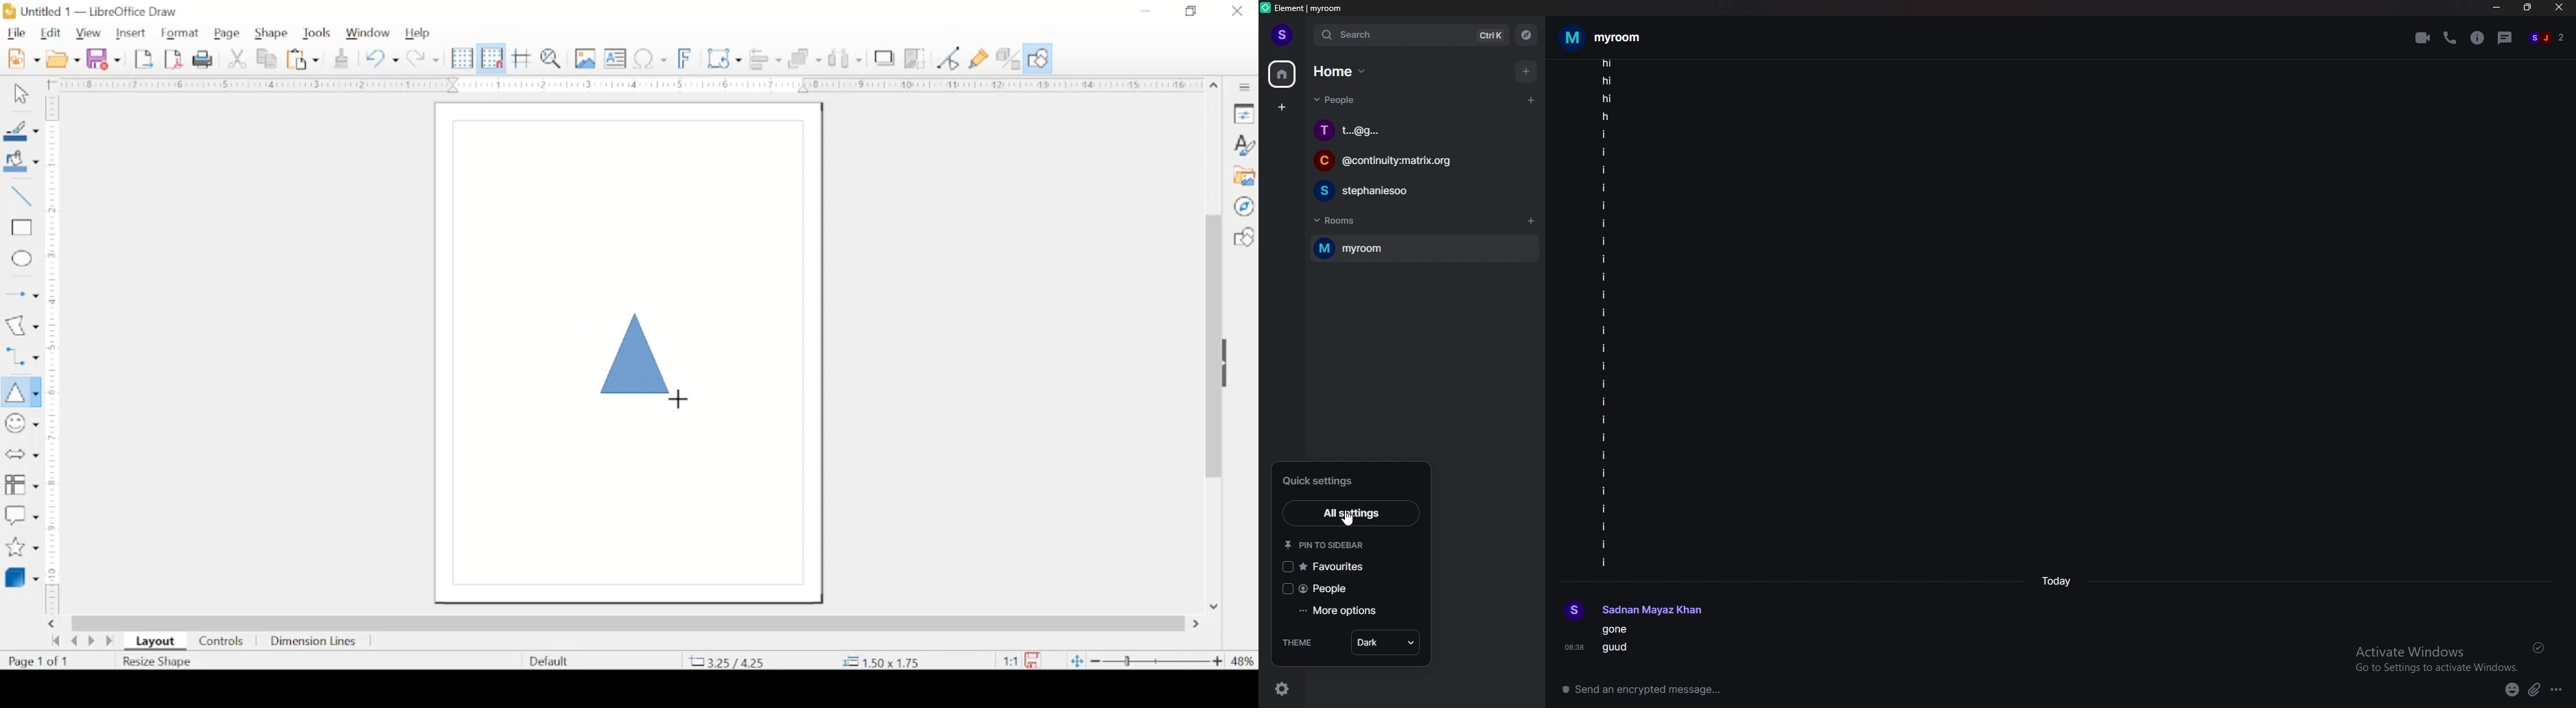 The image size is (2576, 728). I want to click on connectors, so click(21, 355).